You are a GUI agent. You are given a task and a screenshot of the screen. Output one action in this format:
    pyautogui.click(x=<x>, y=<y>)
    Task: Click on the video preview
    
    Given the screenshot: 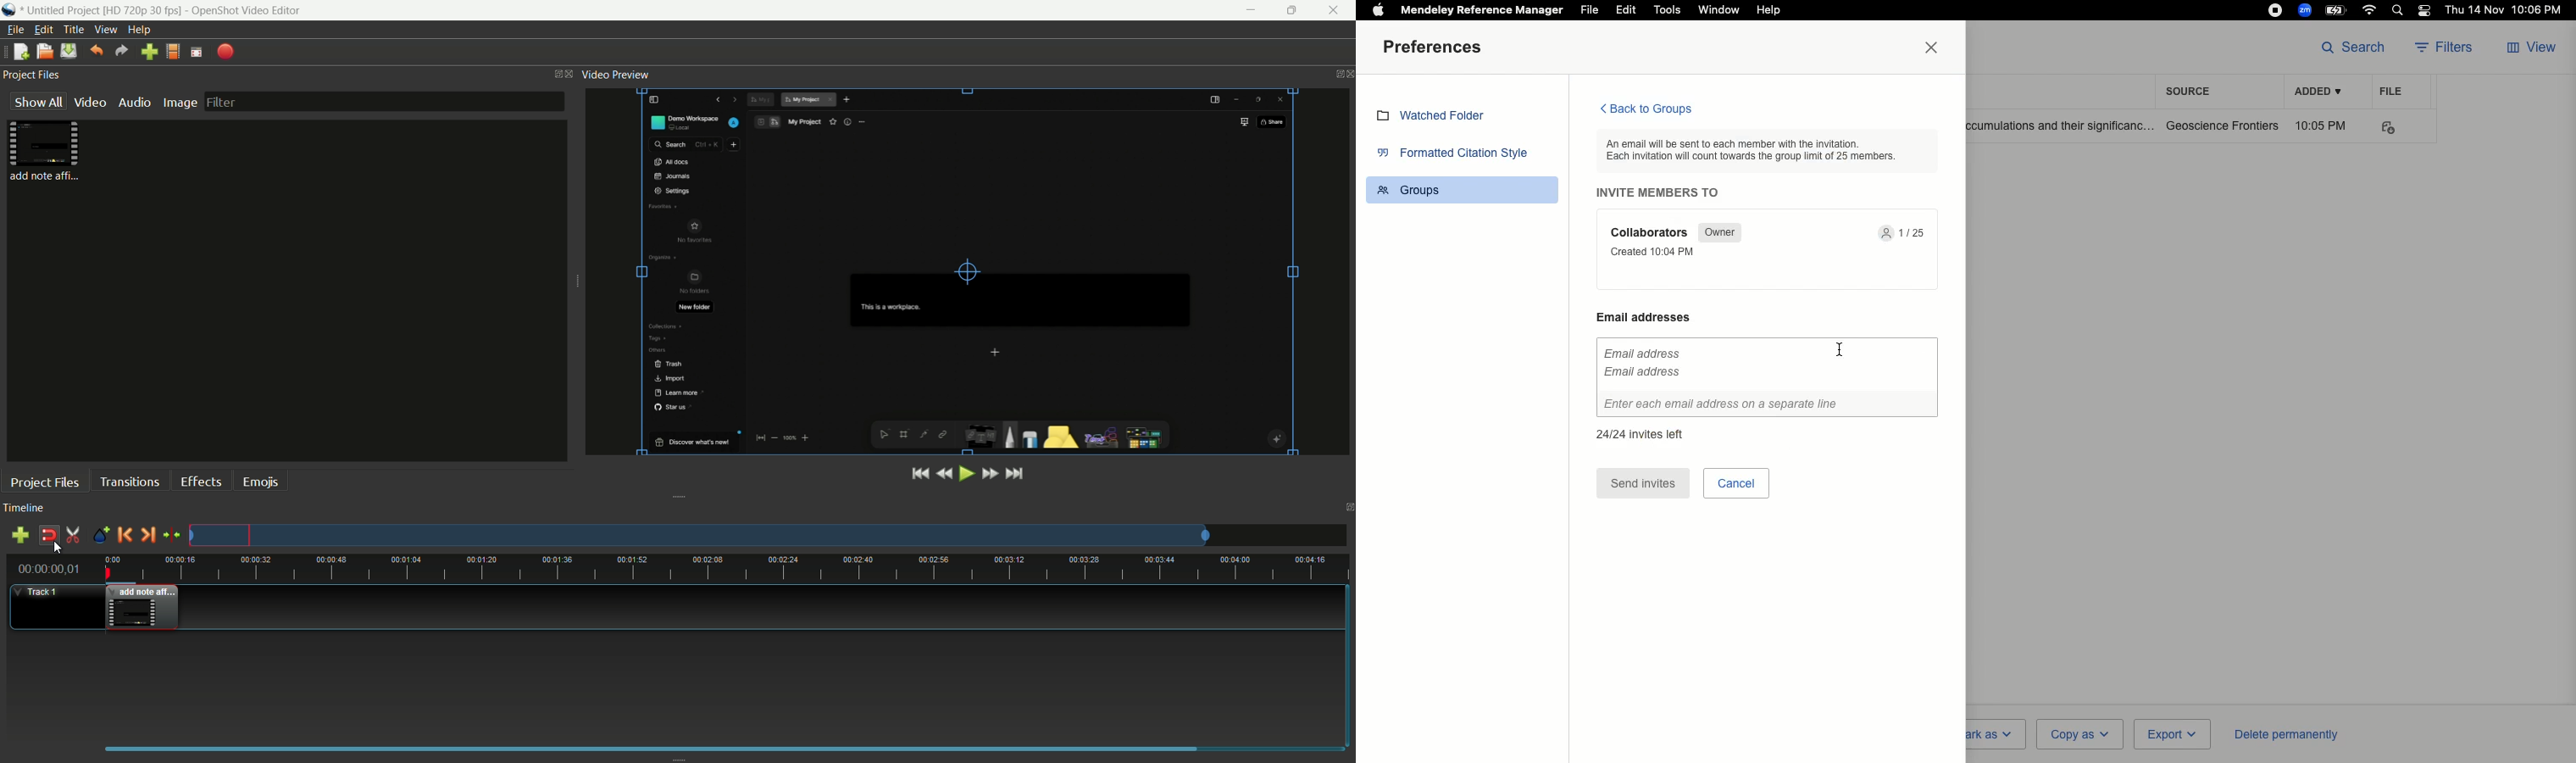 What is the action you would take?
    pyautogui.click(x=965, y=272)
    